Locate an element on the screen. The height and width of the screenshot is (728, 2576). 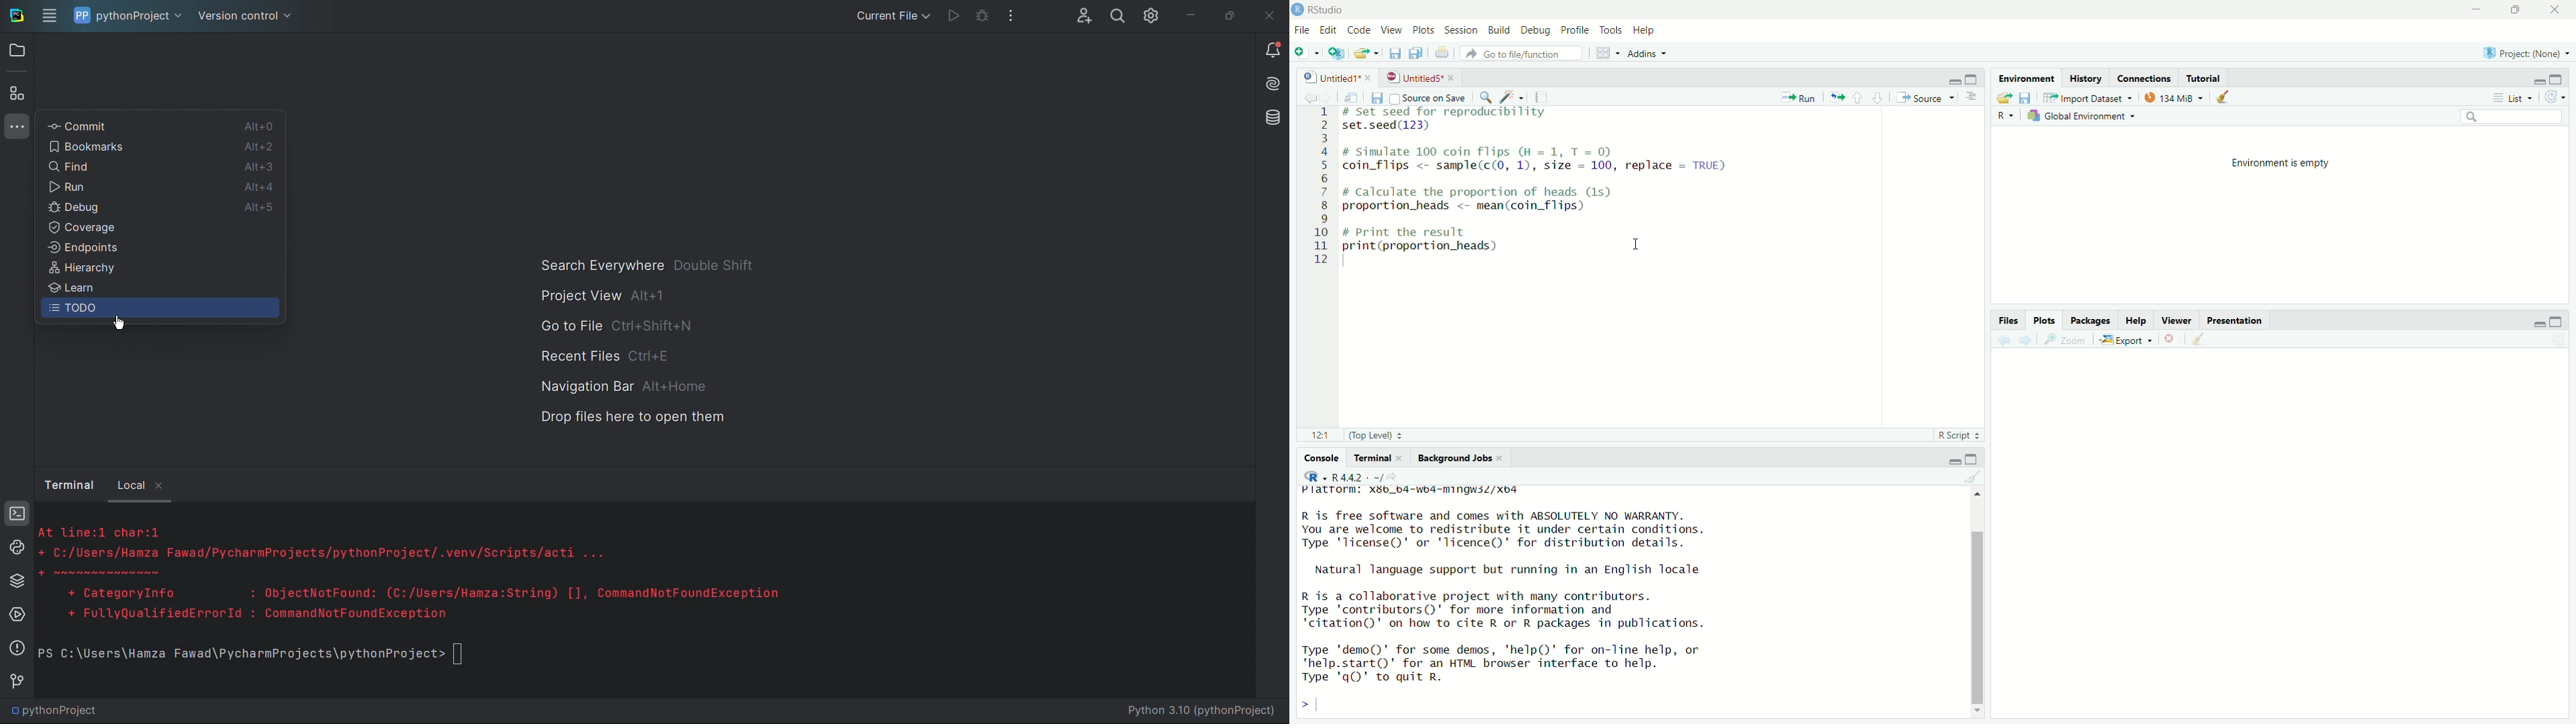
hide document outline is located at coordinates (1975, 97).